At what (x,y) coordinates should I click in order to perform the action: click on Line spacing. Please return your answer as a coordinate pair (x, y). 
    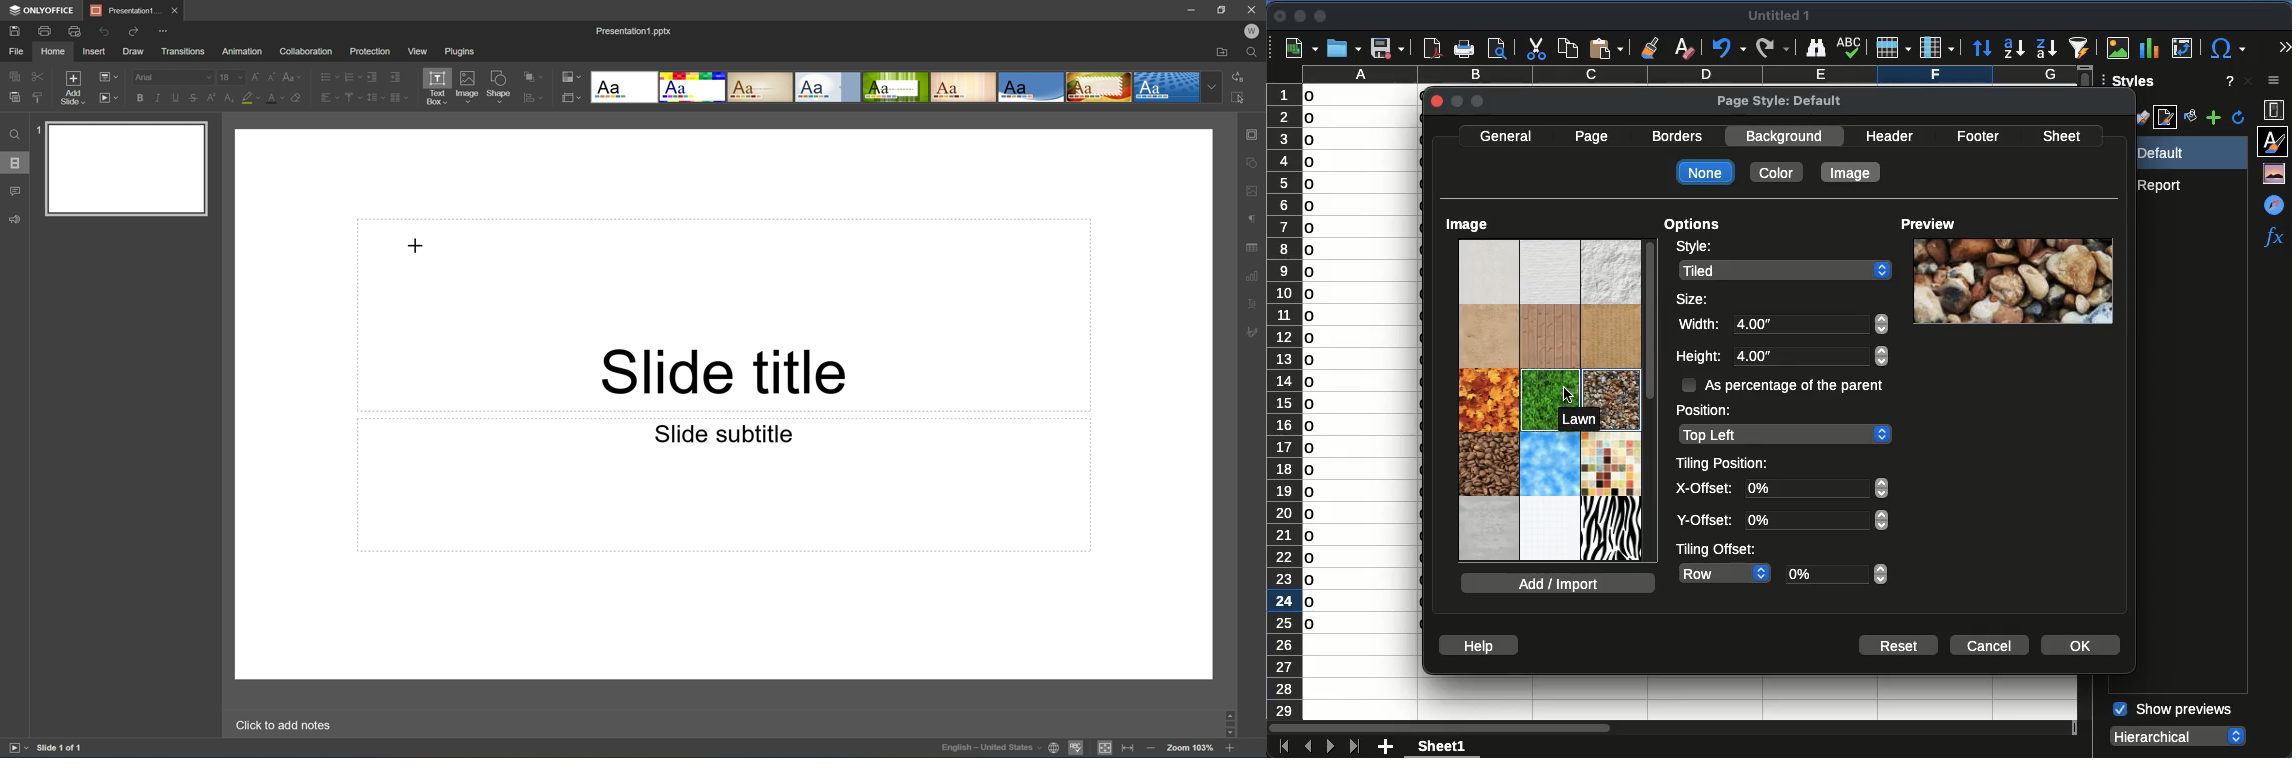
    Looking at the image, I should click on (375, 97).